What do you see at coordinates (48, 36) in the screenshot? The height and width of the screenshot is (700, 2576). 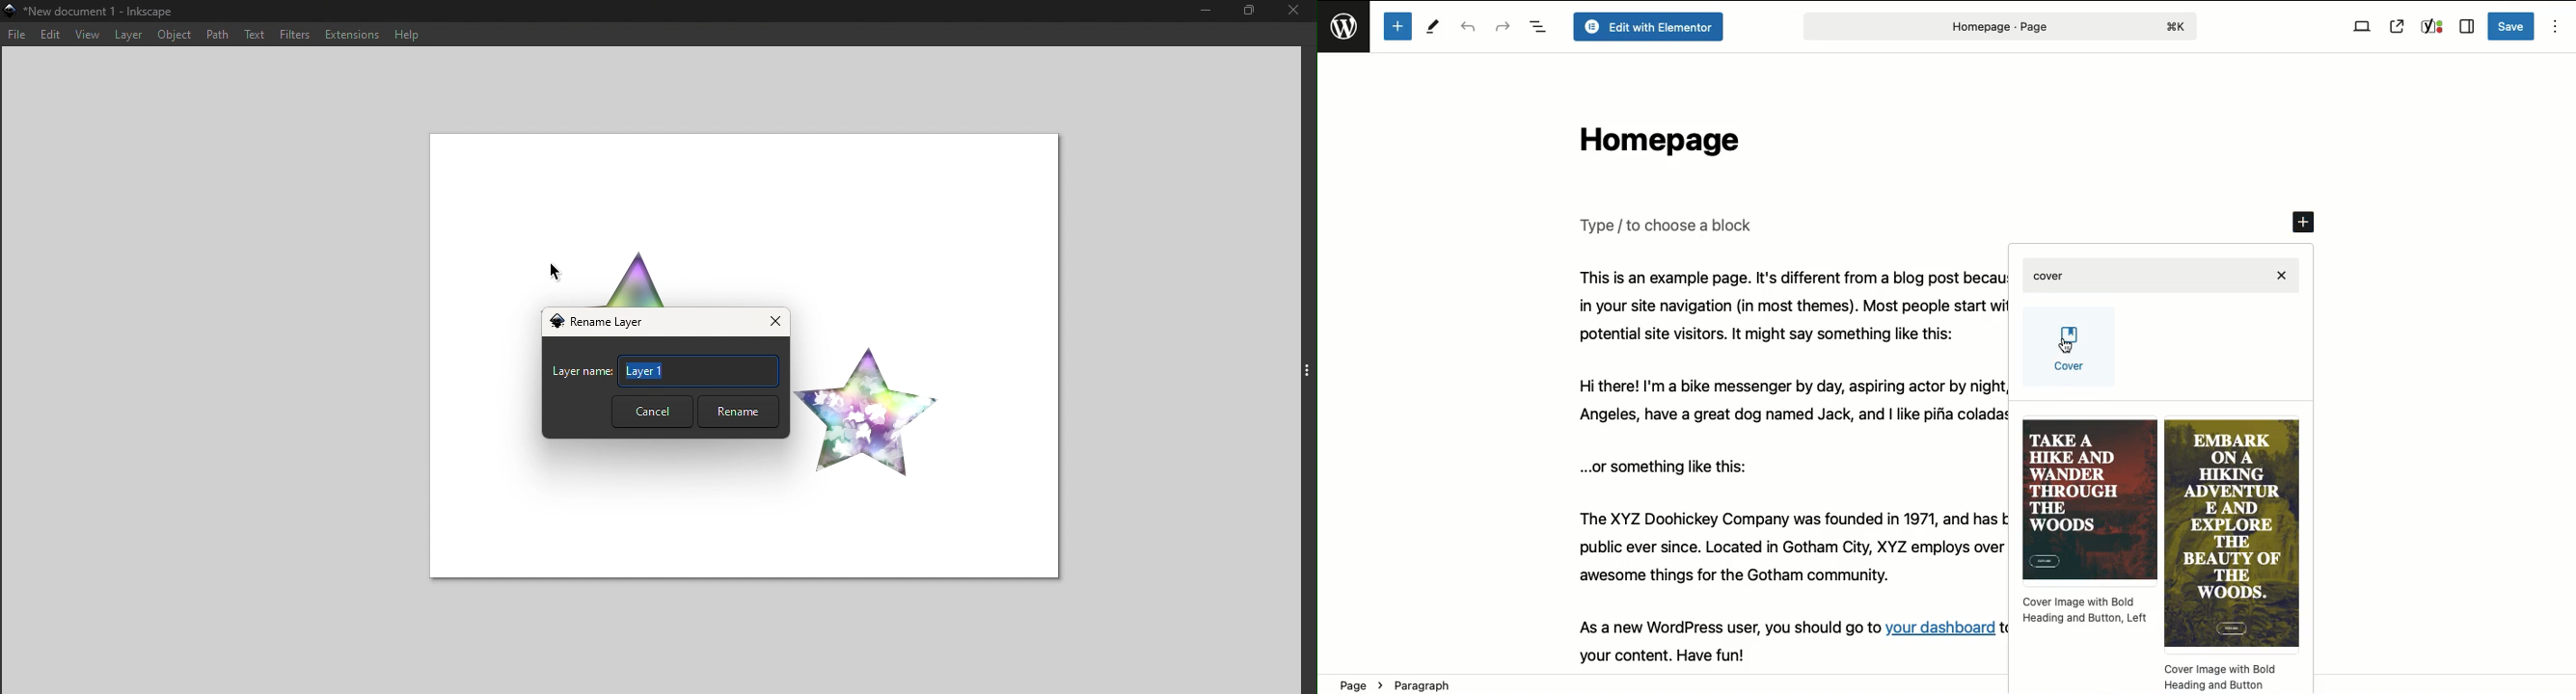 I see `edit` at bounding box center [48, 36].